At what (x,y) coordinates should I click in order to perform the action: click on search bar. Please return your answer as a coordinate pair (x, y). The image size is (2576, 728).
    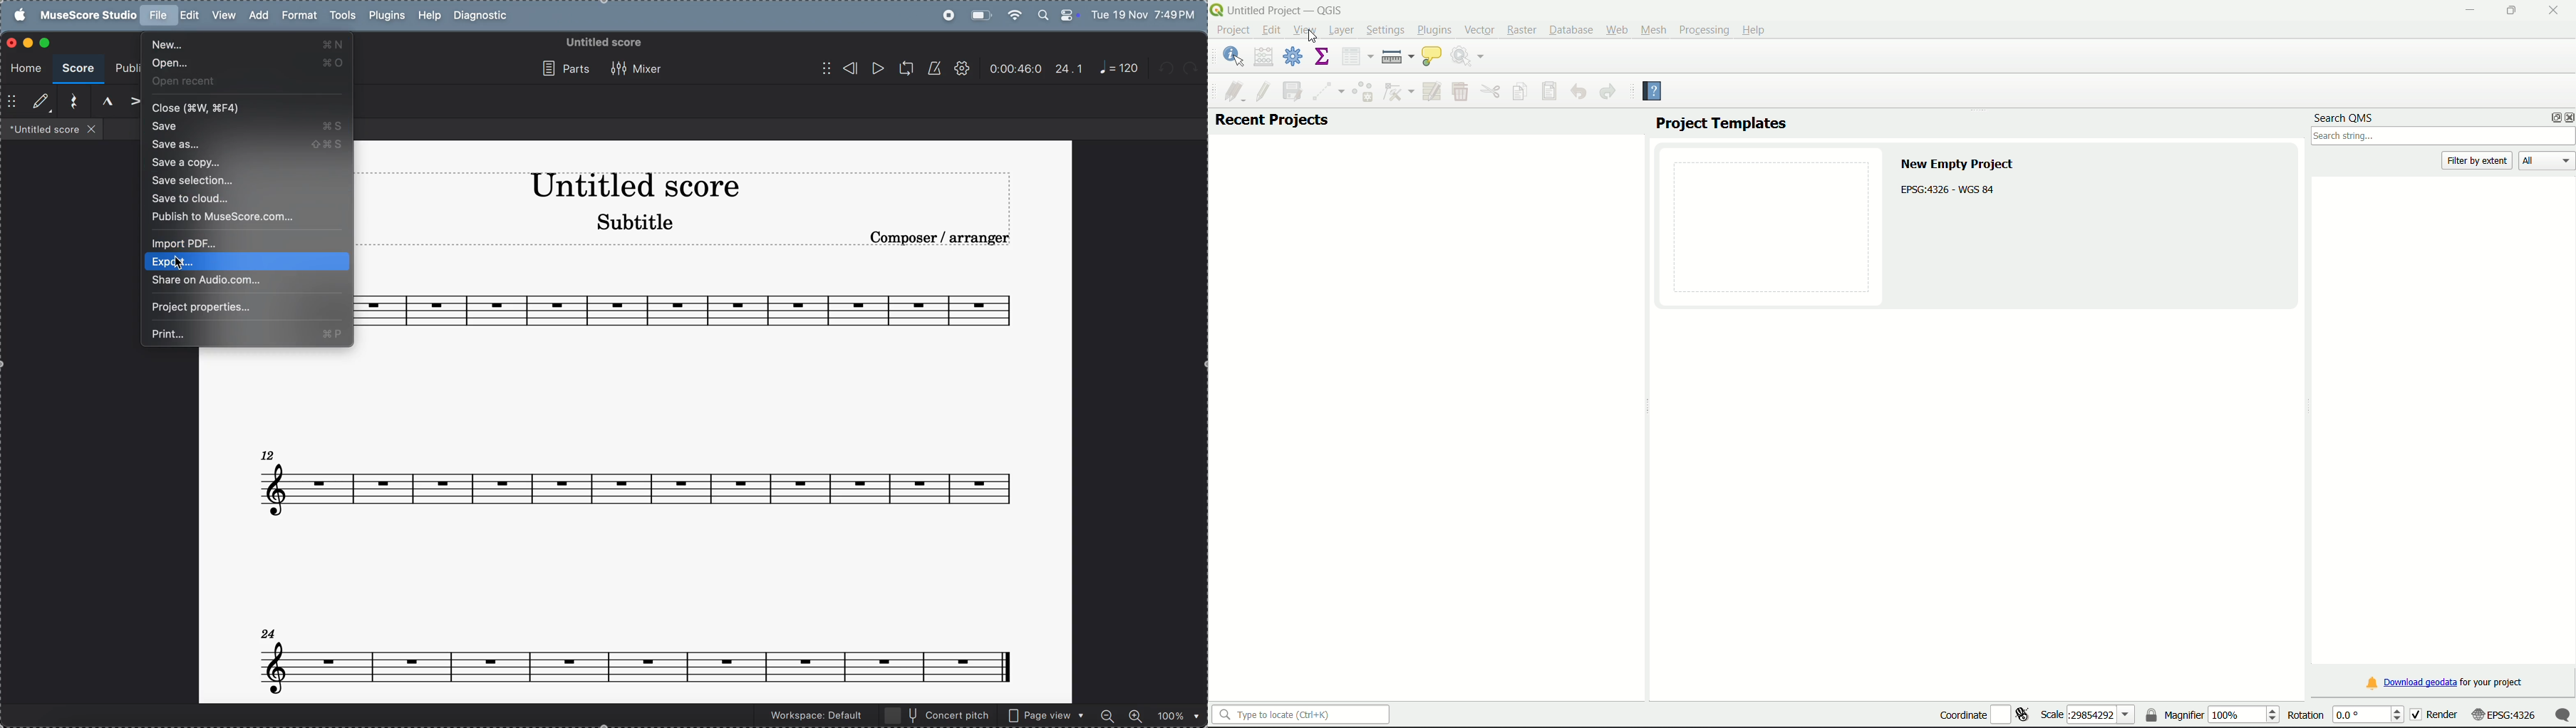
    Looking at the image, I should click on (1301, 714).